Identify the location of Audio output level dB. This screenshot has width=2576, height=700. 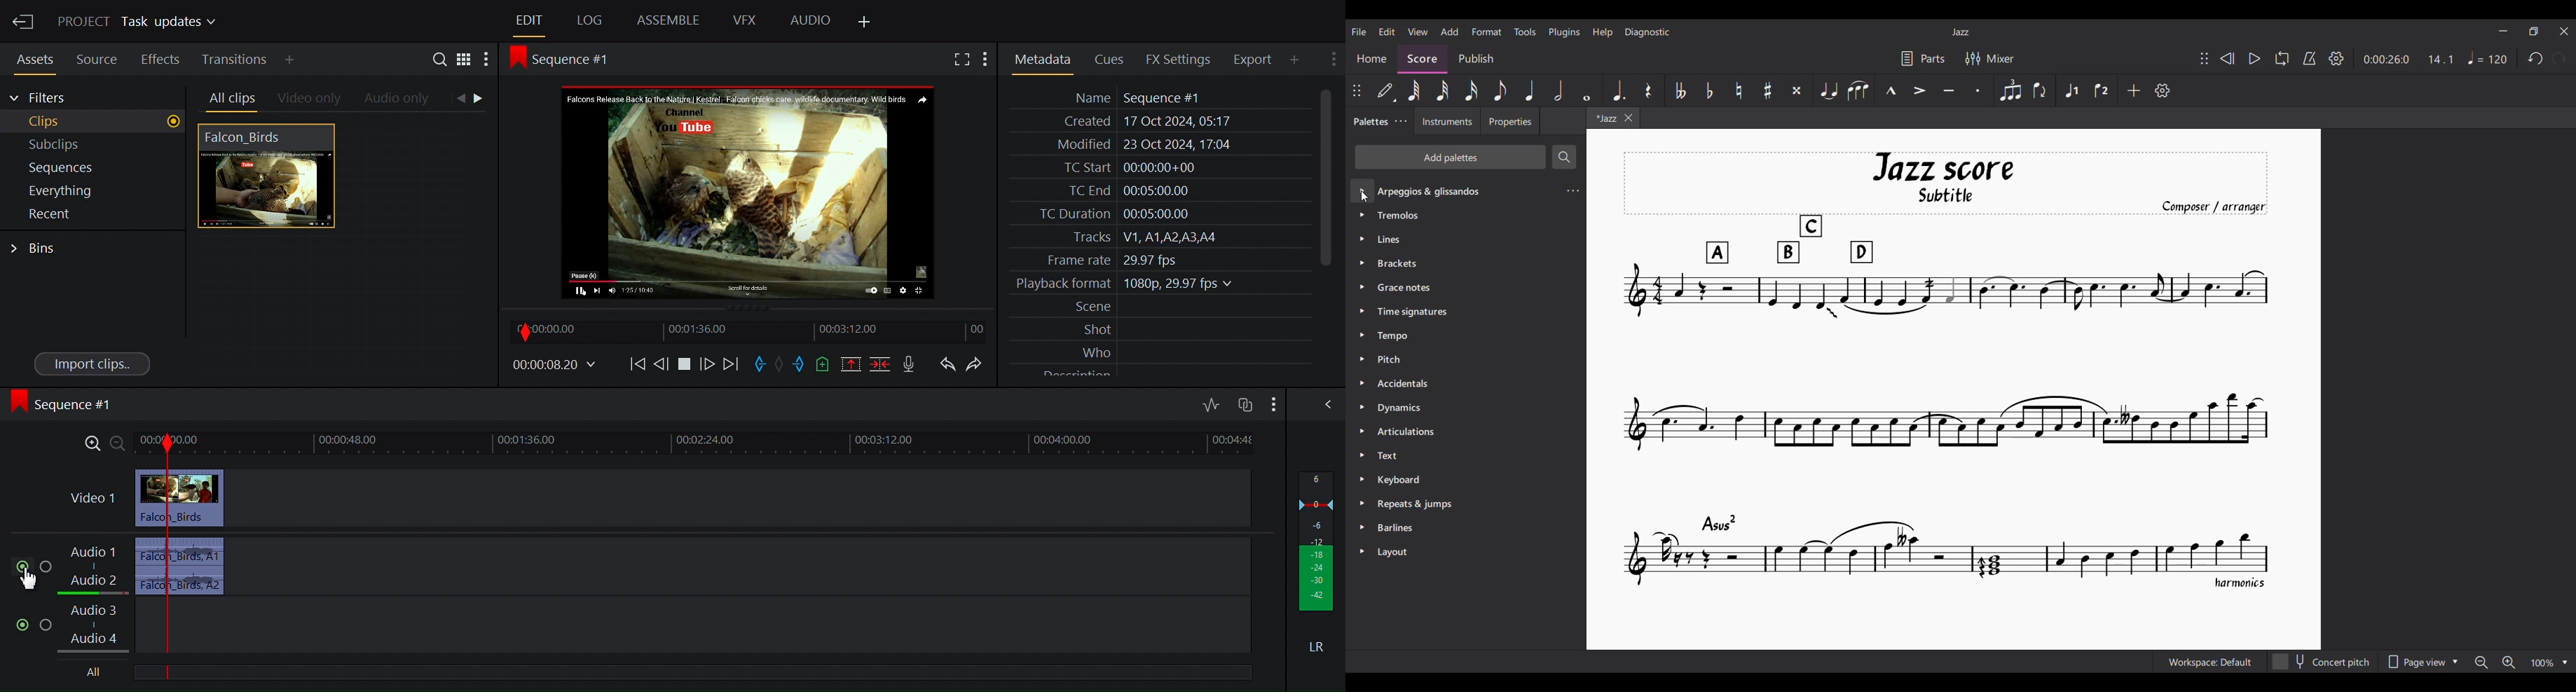
(1317, 541).